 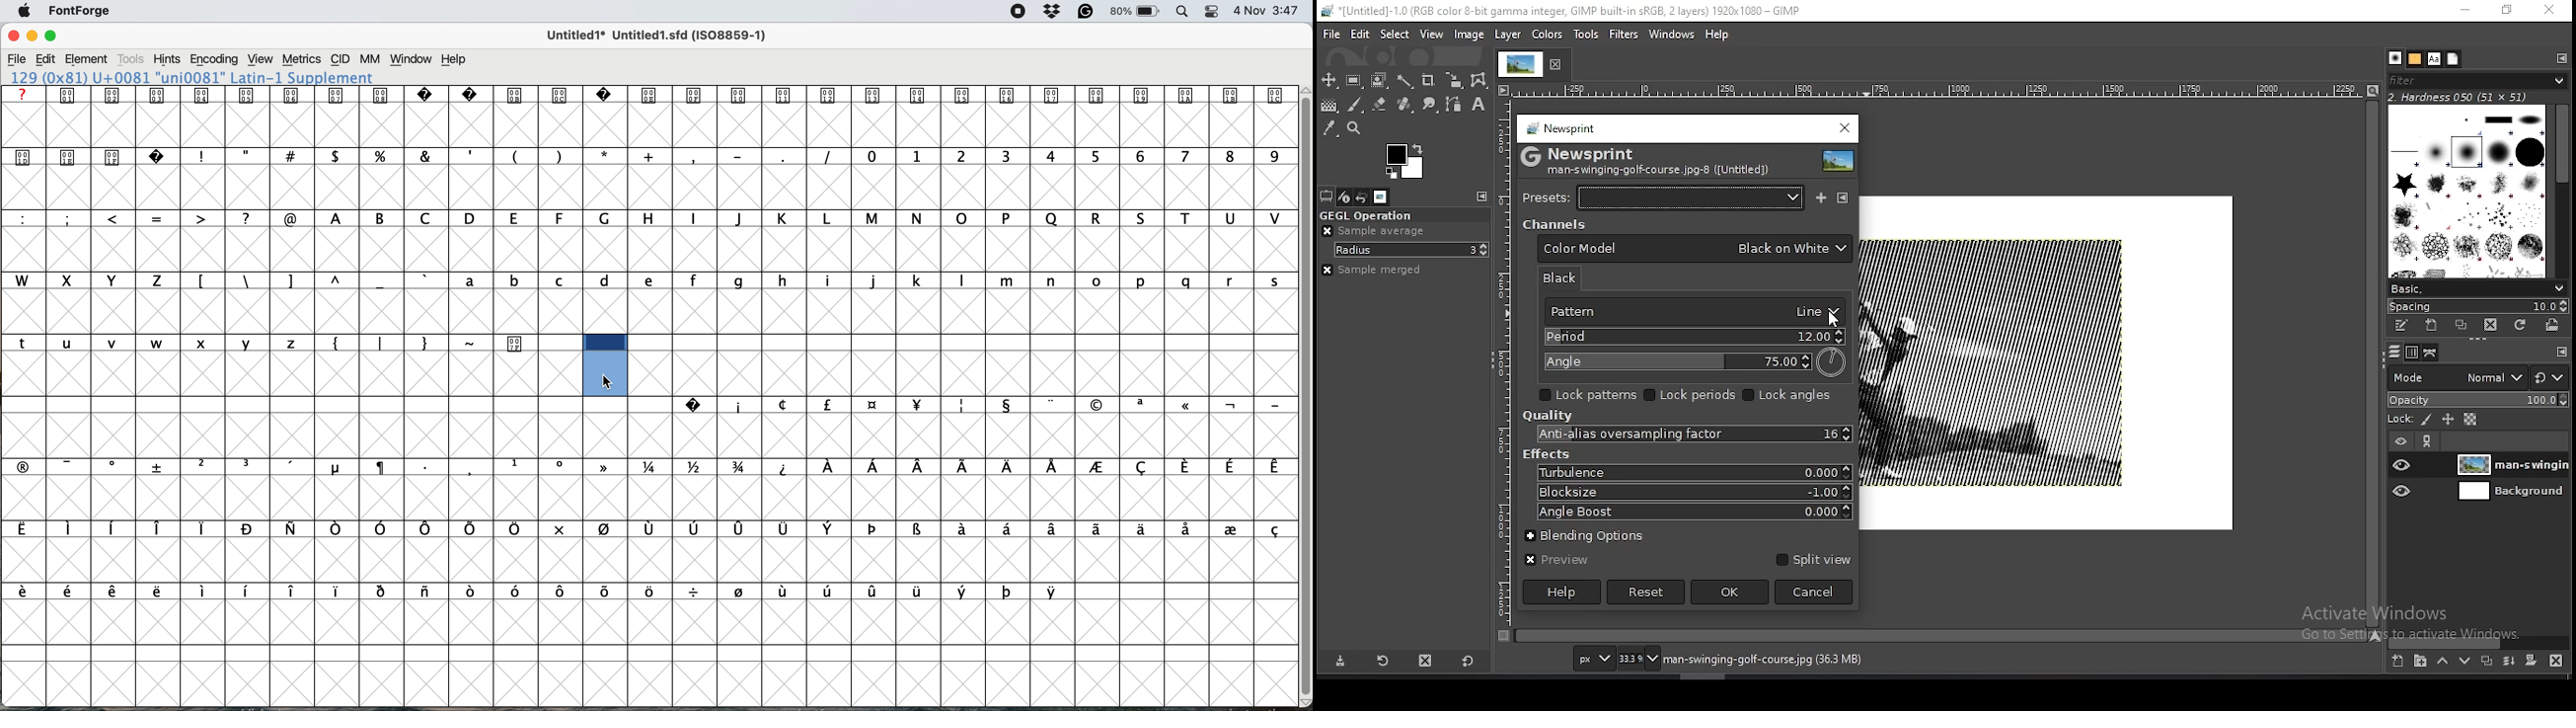 I want to click on Element, so click(x=87, y=60).